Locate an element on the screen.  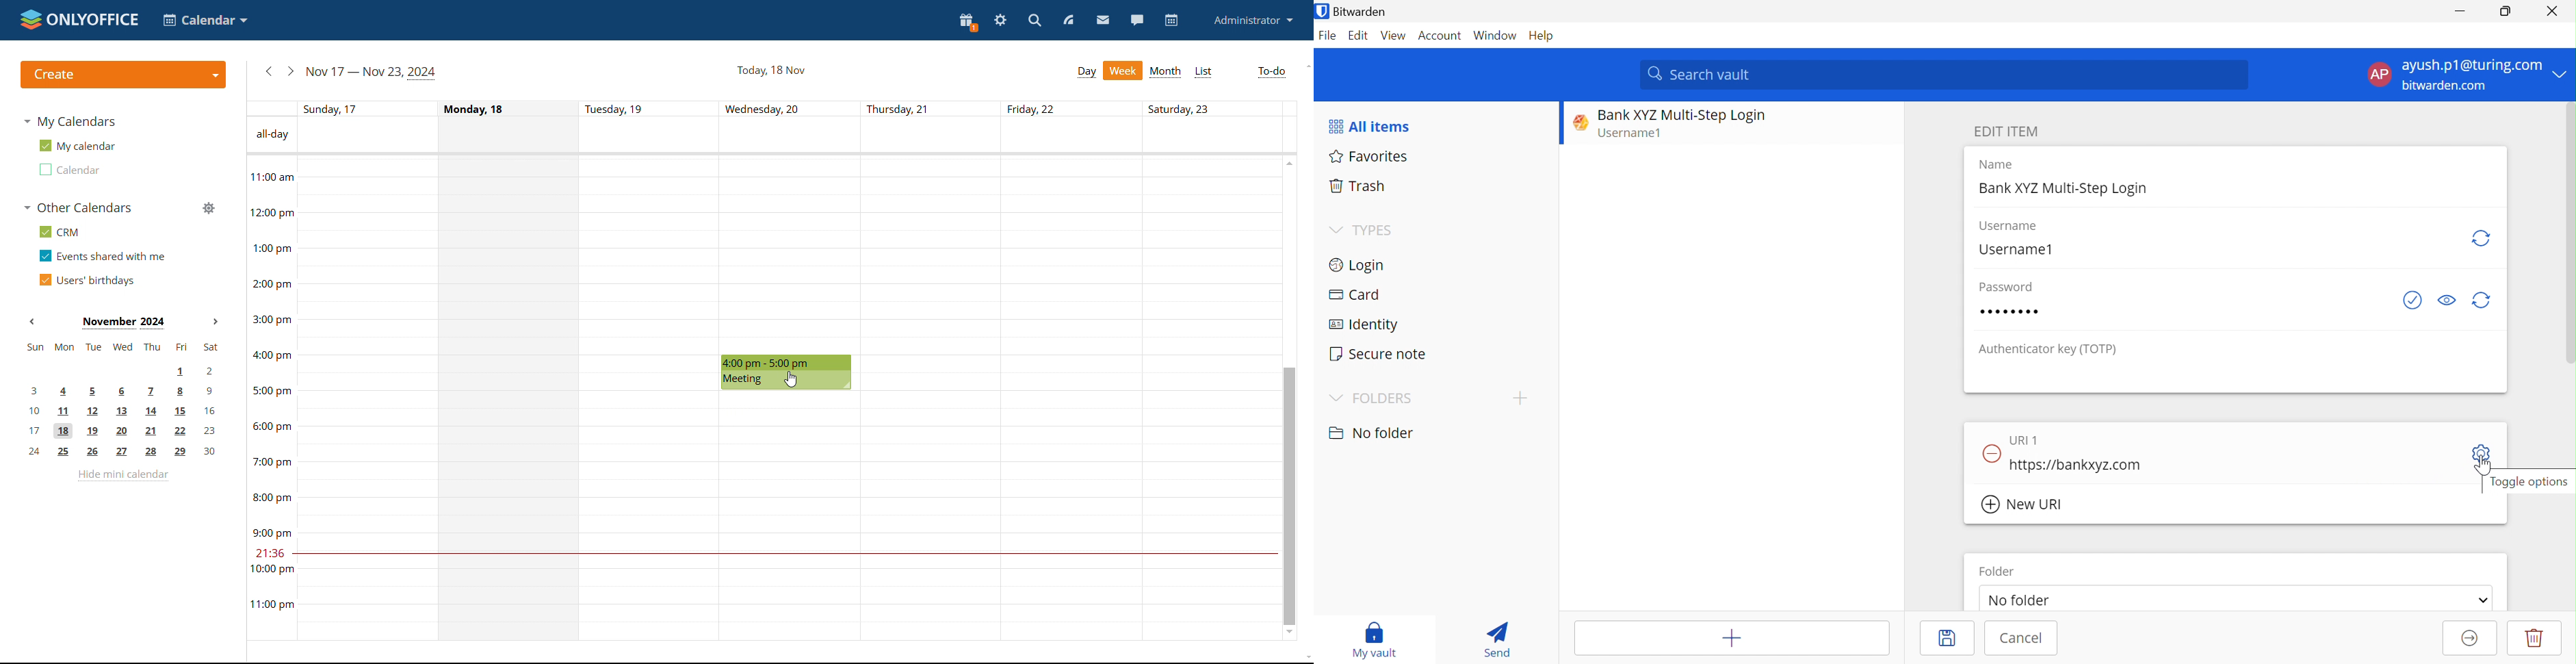
Bitwarden is located at coordinates (1354, 13).